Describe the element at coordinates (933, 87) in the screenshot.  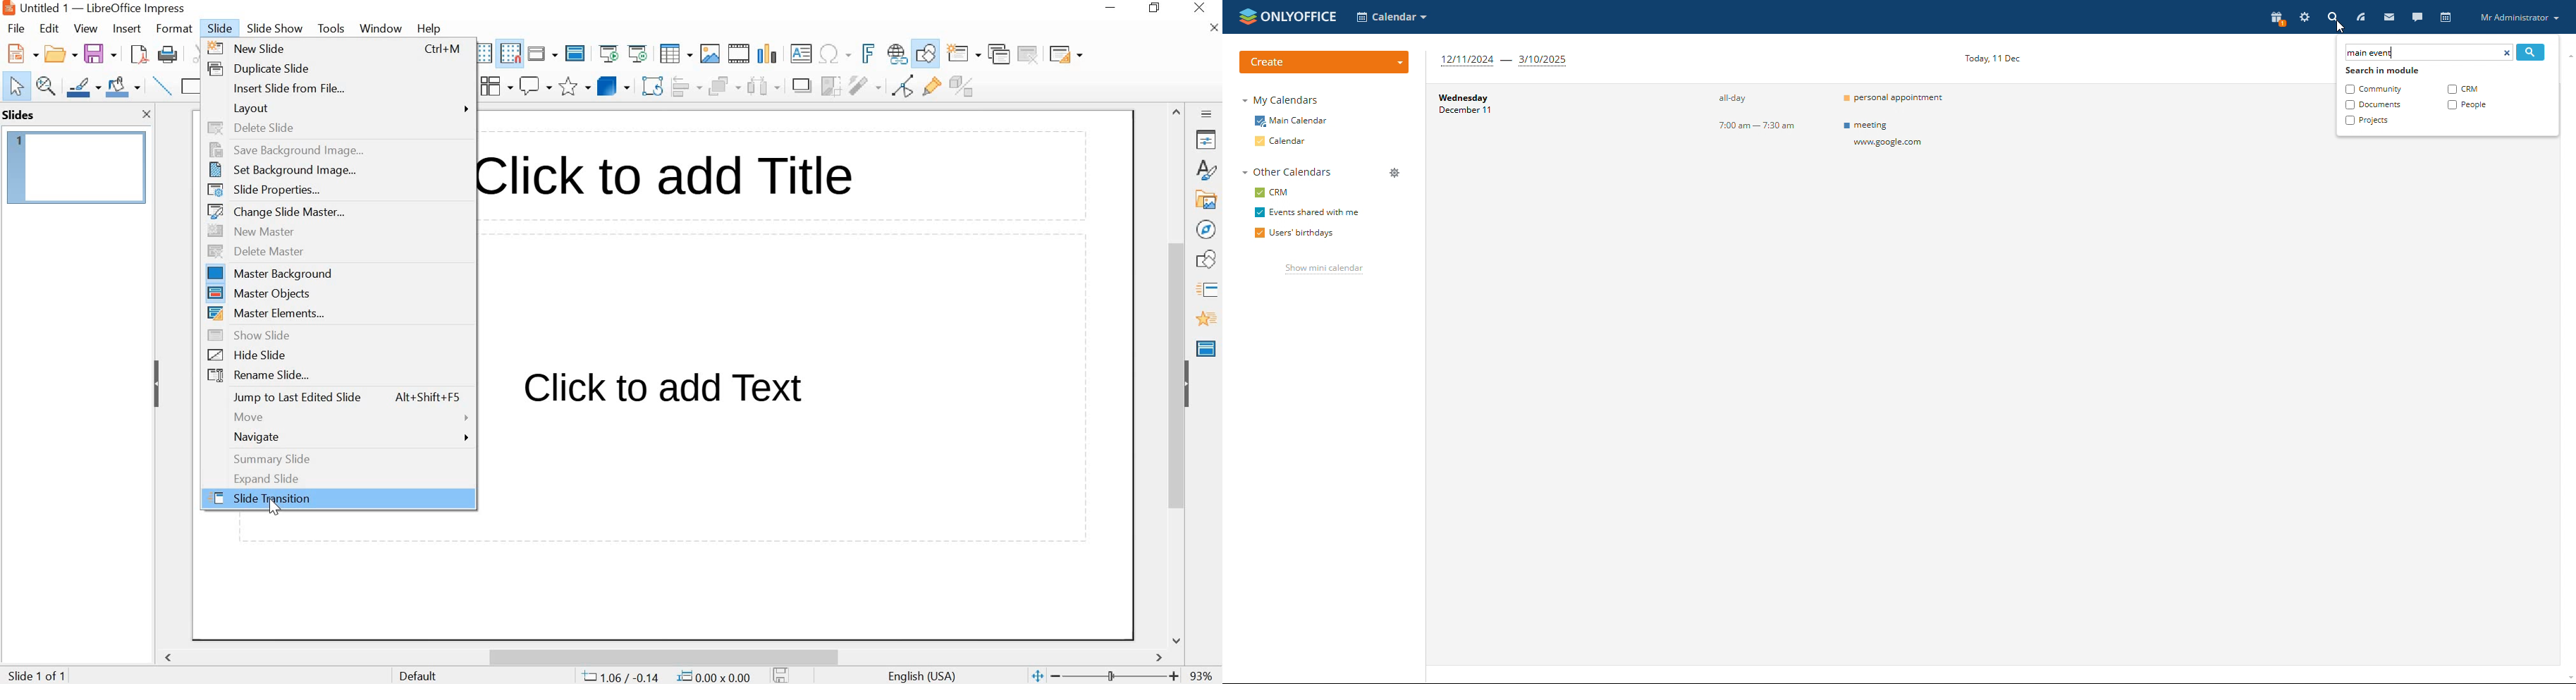
I see `Show Gluepoint Functions` at that location.